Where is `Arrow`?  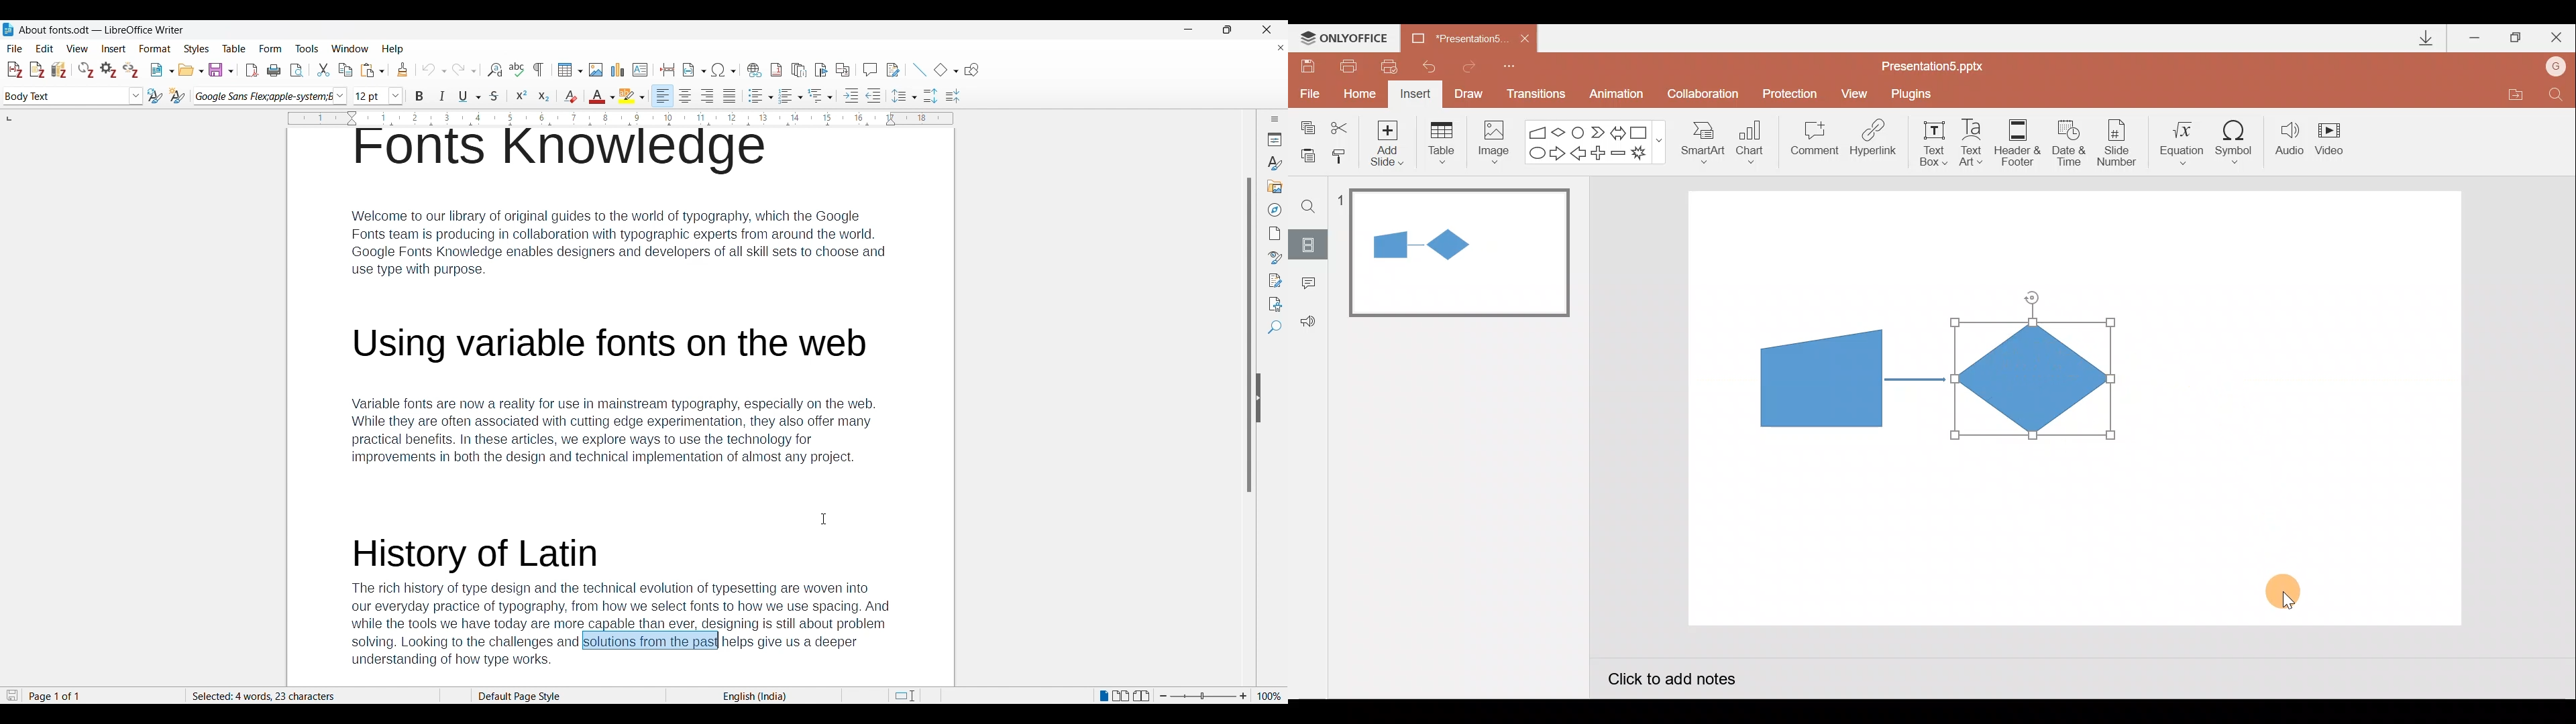 Arrow is located at coordinates (1915, 379).